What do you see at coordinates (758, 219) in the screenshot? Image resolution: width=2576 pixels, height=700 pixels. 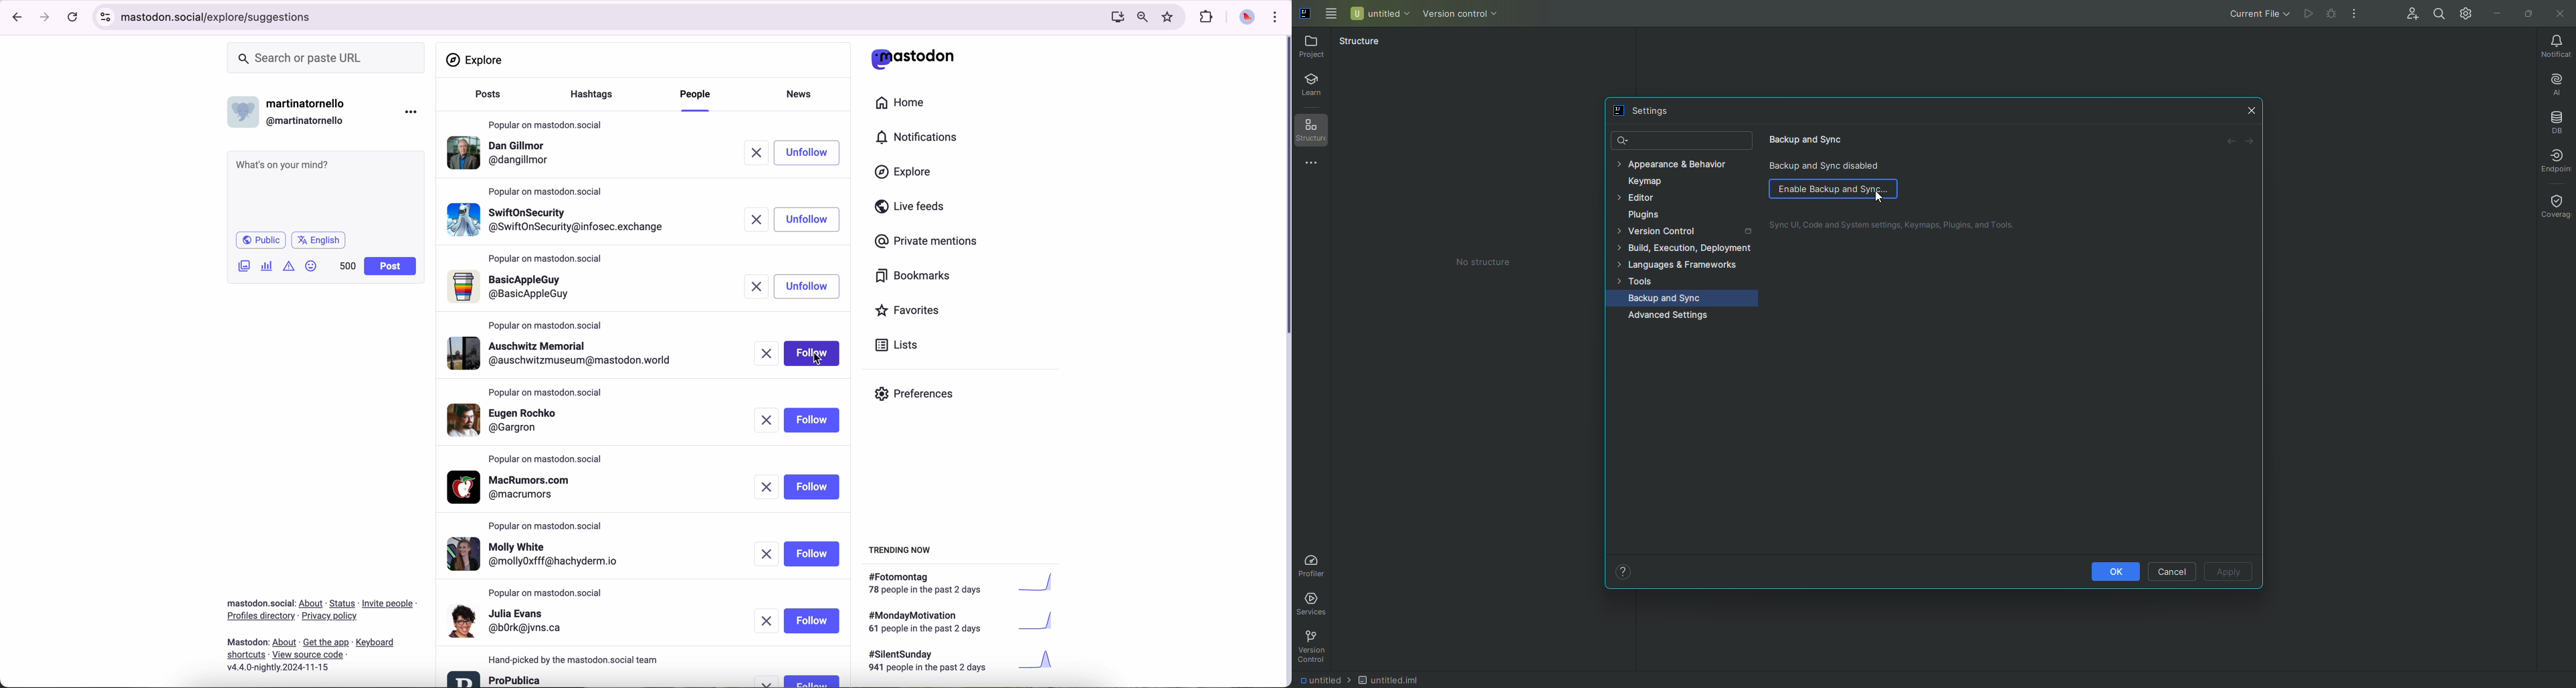 I see `remove` at bounding box center [758, 219].